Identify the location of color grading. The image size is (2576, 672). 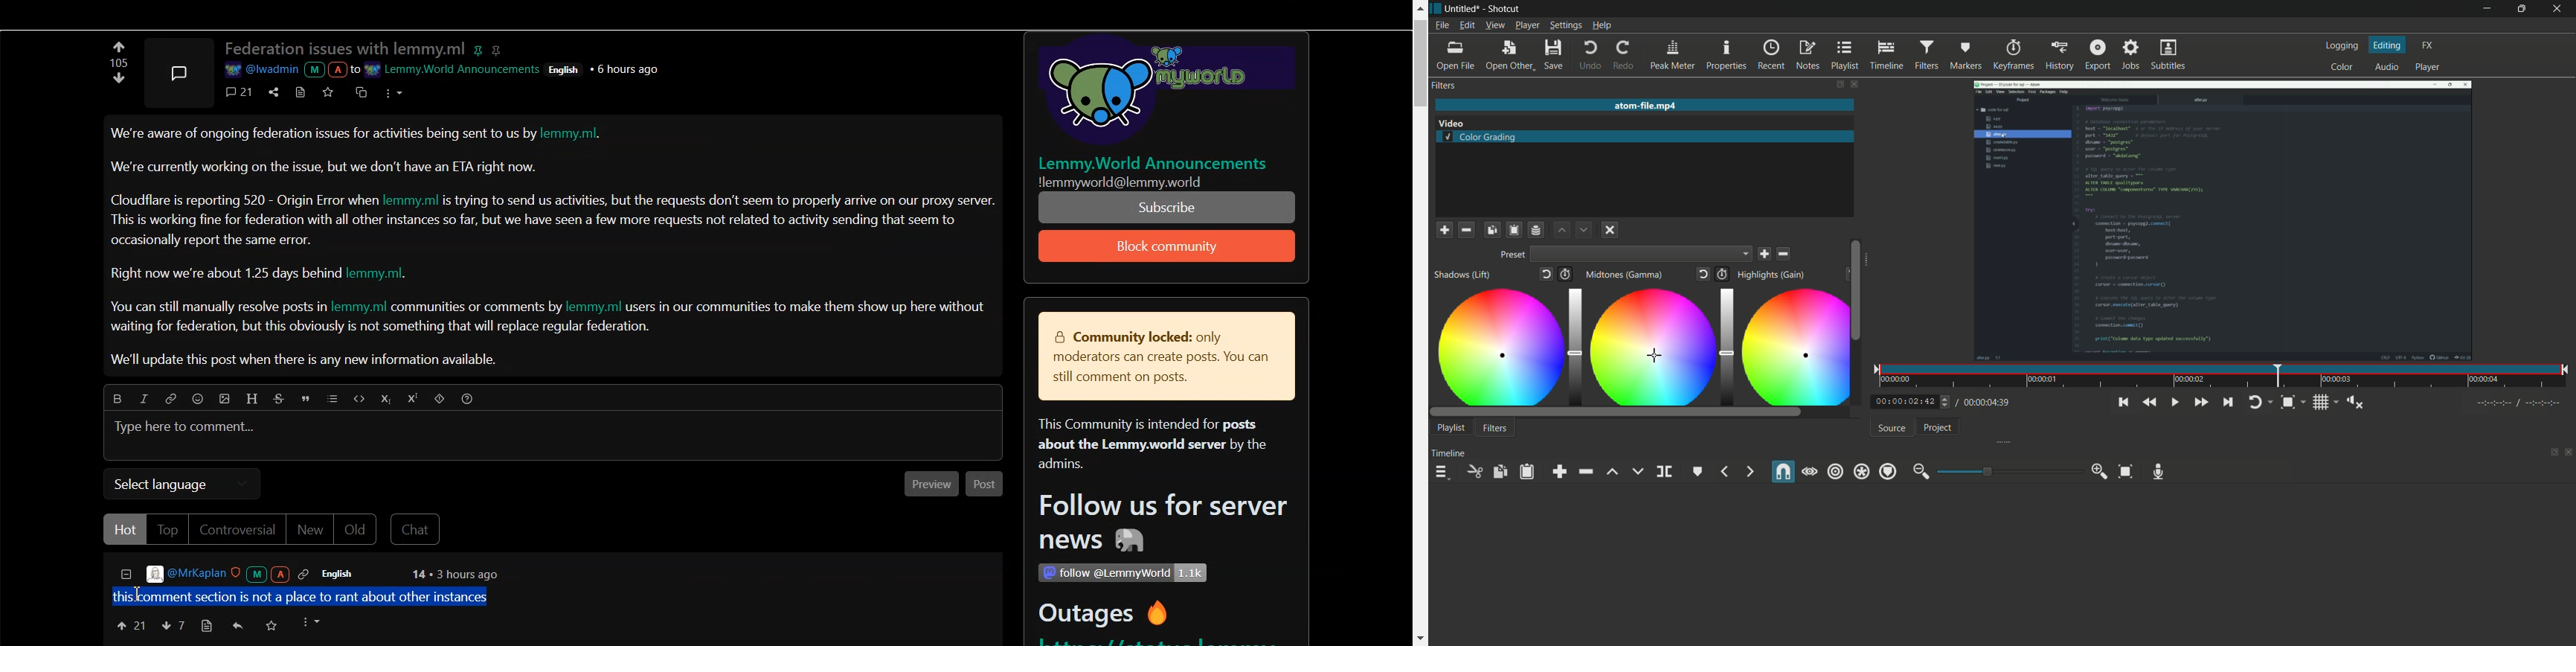
(1480, 138).